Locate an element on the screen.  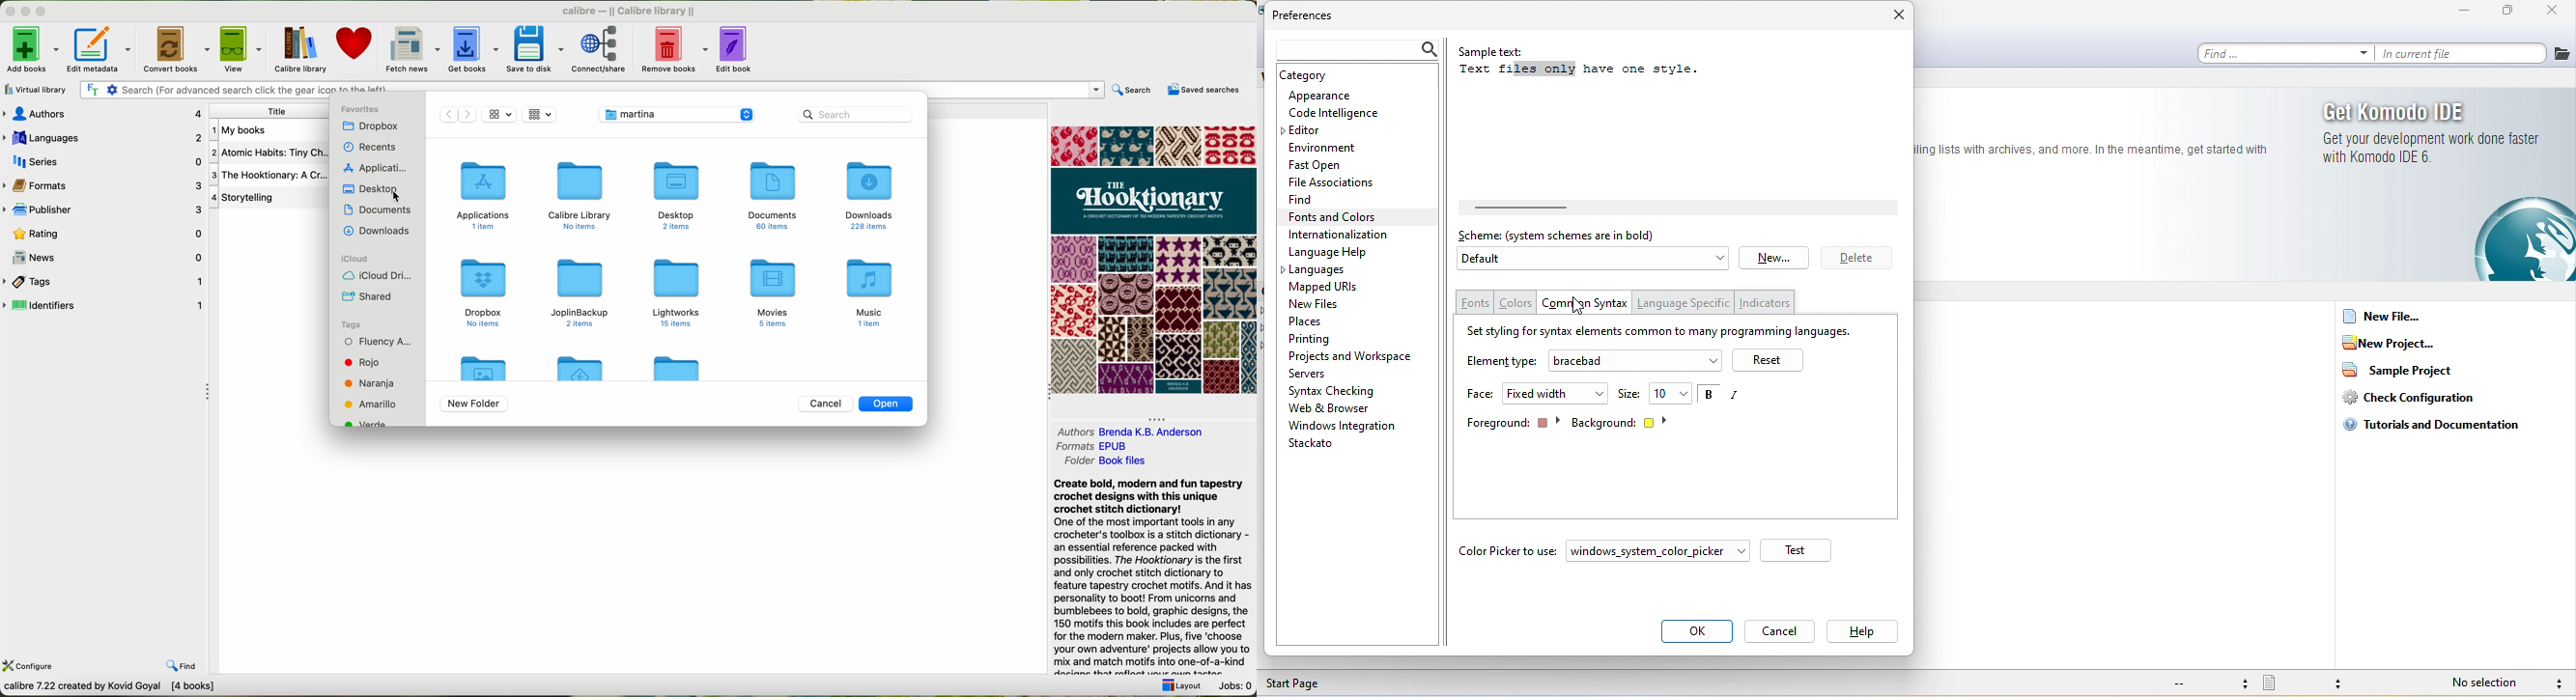
rating is located at coordinates (107, 233).